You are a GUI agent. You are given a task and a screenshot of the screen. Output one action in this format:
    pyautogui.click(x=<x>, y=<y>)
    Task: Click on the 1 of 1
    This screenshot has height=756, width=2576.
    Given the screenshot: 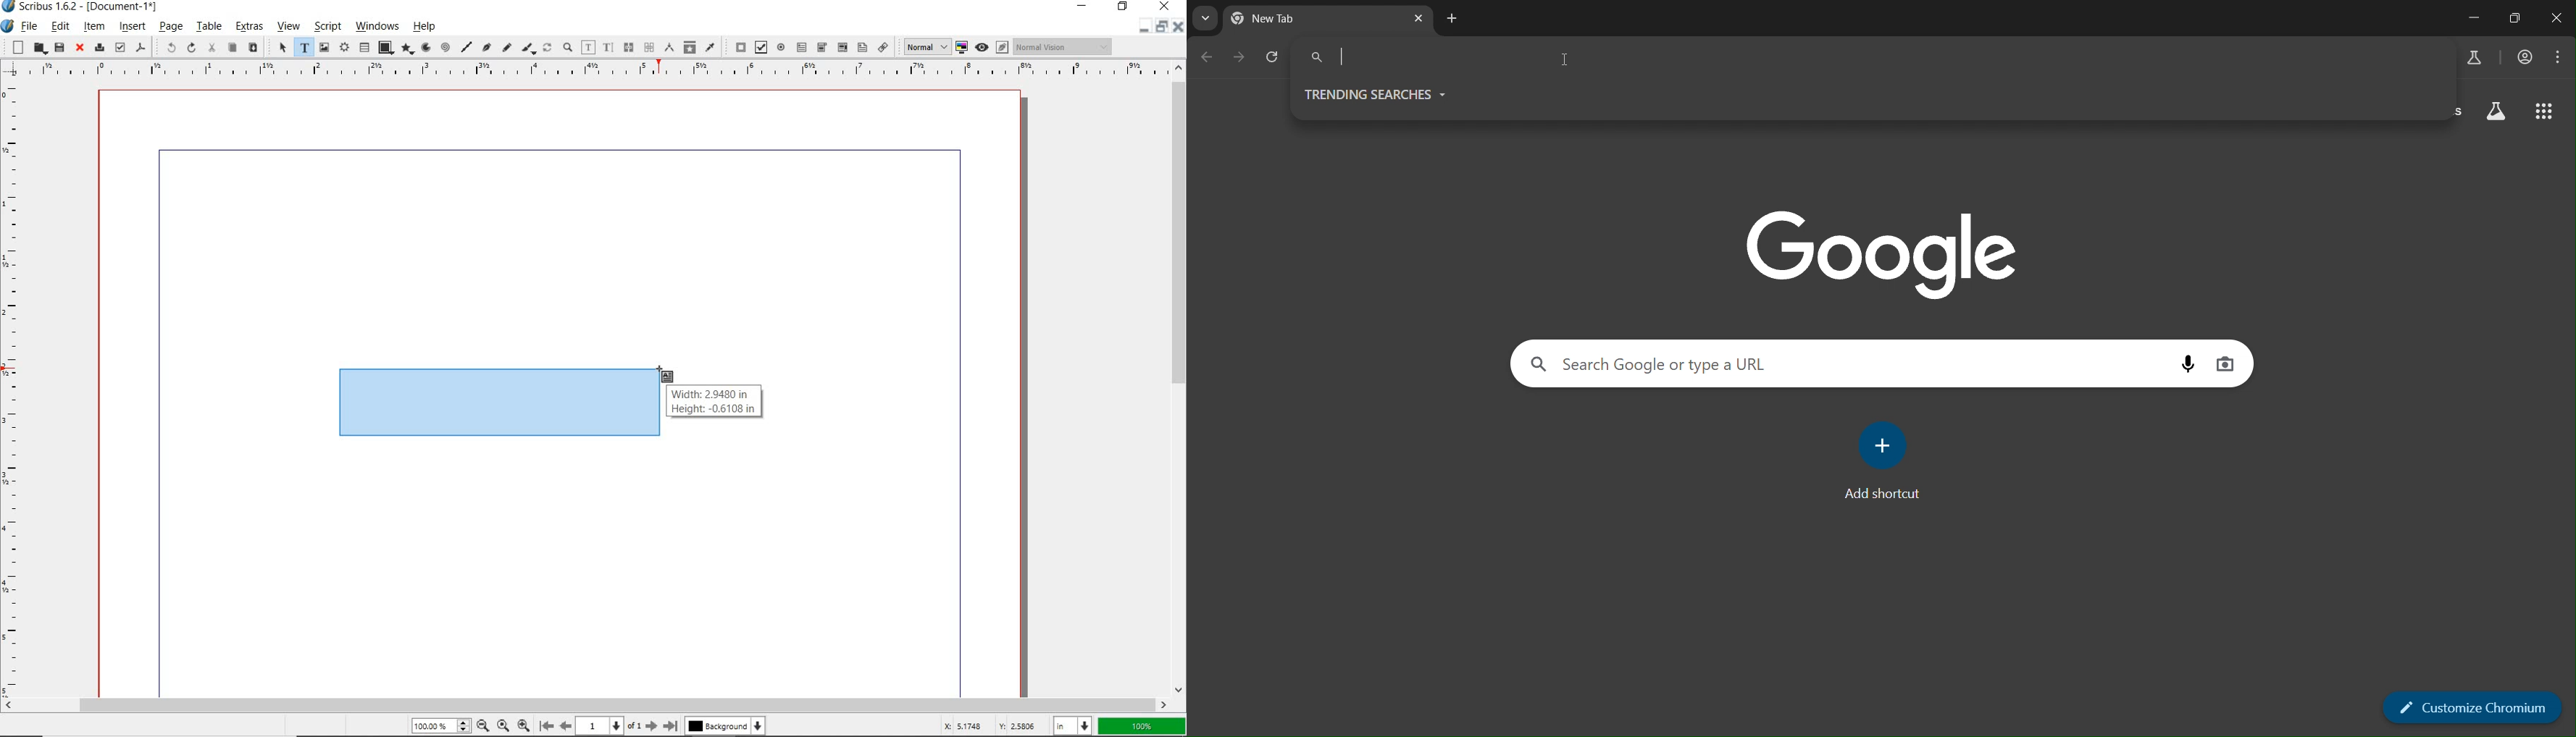 What is the action you would take?
    pyautogui.click(x=608, y=726)
    